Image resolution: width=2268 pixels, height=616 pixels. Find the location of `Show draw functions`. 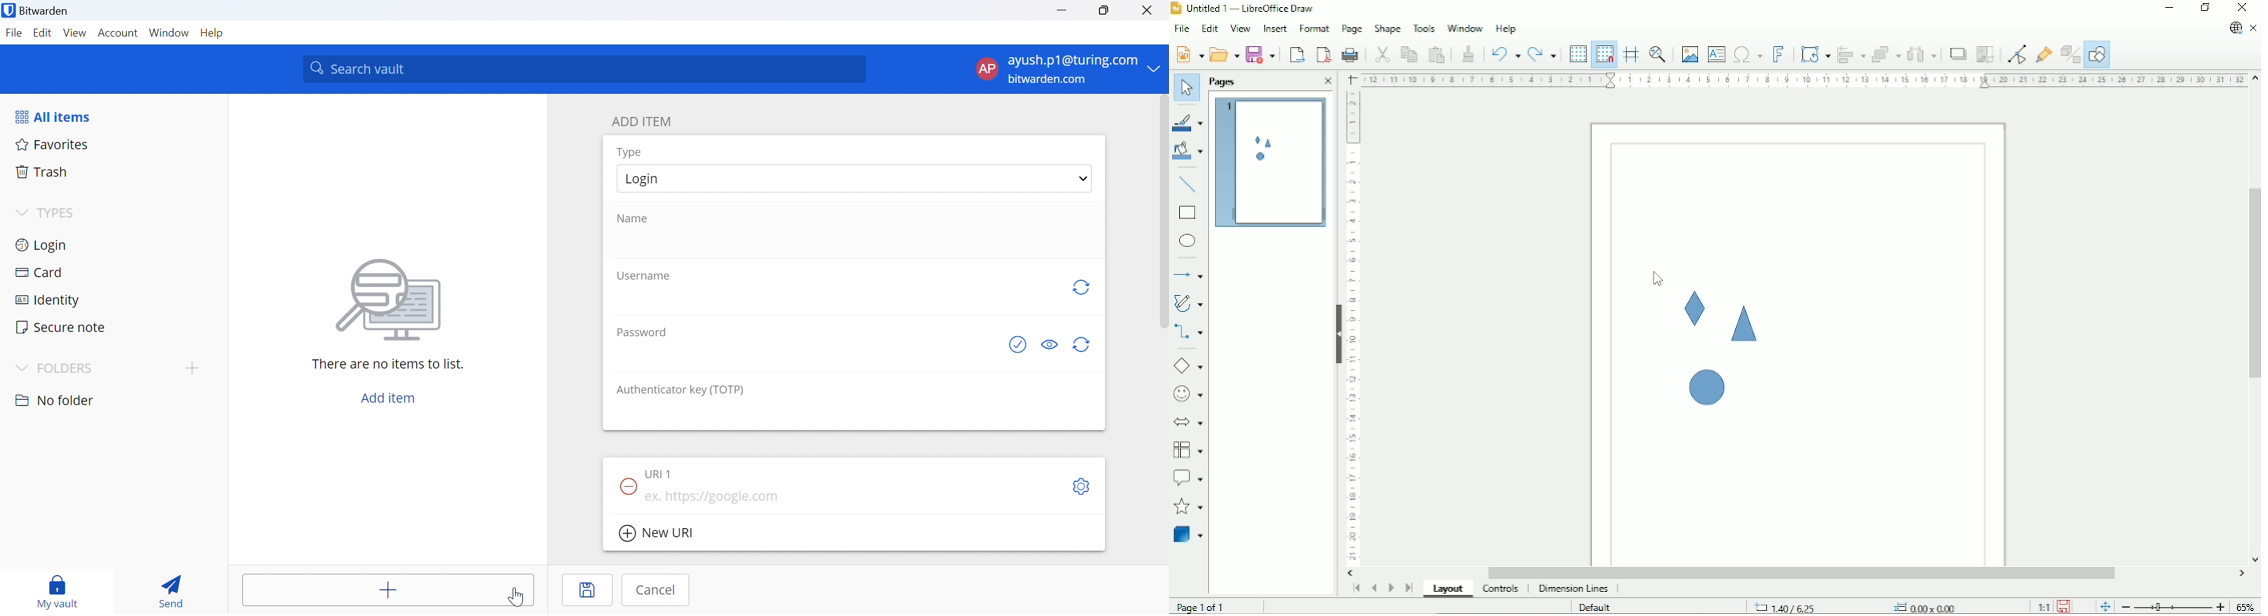

Show draw functions is located at coordinates (2097, 55).